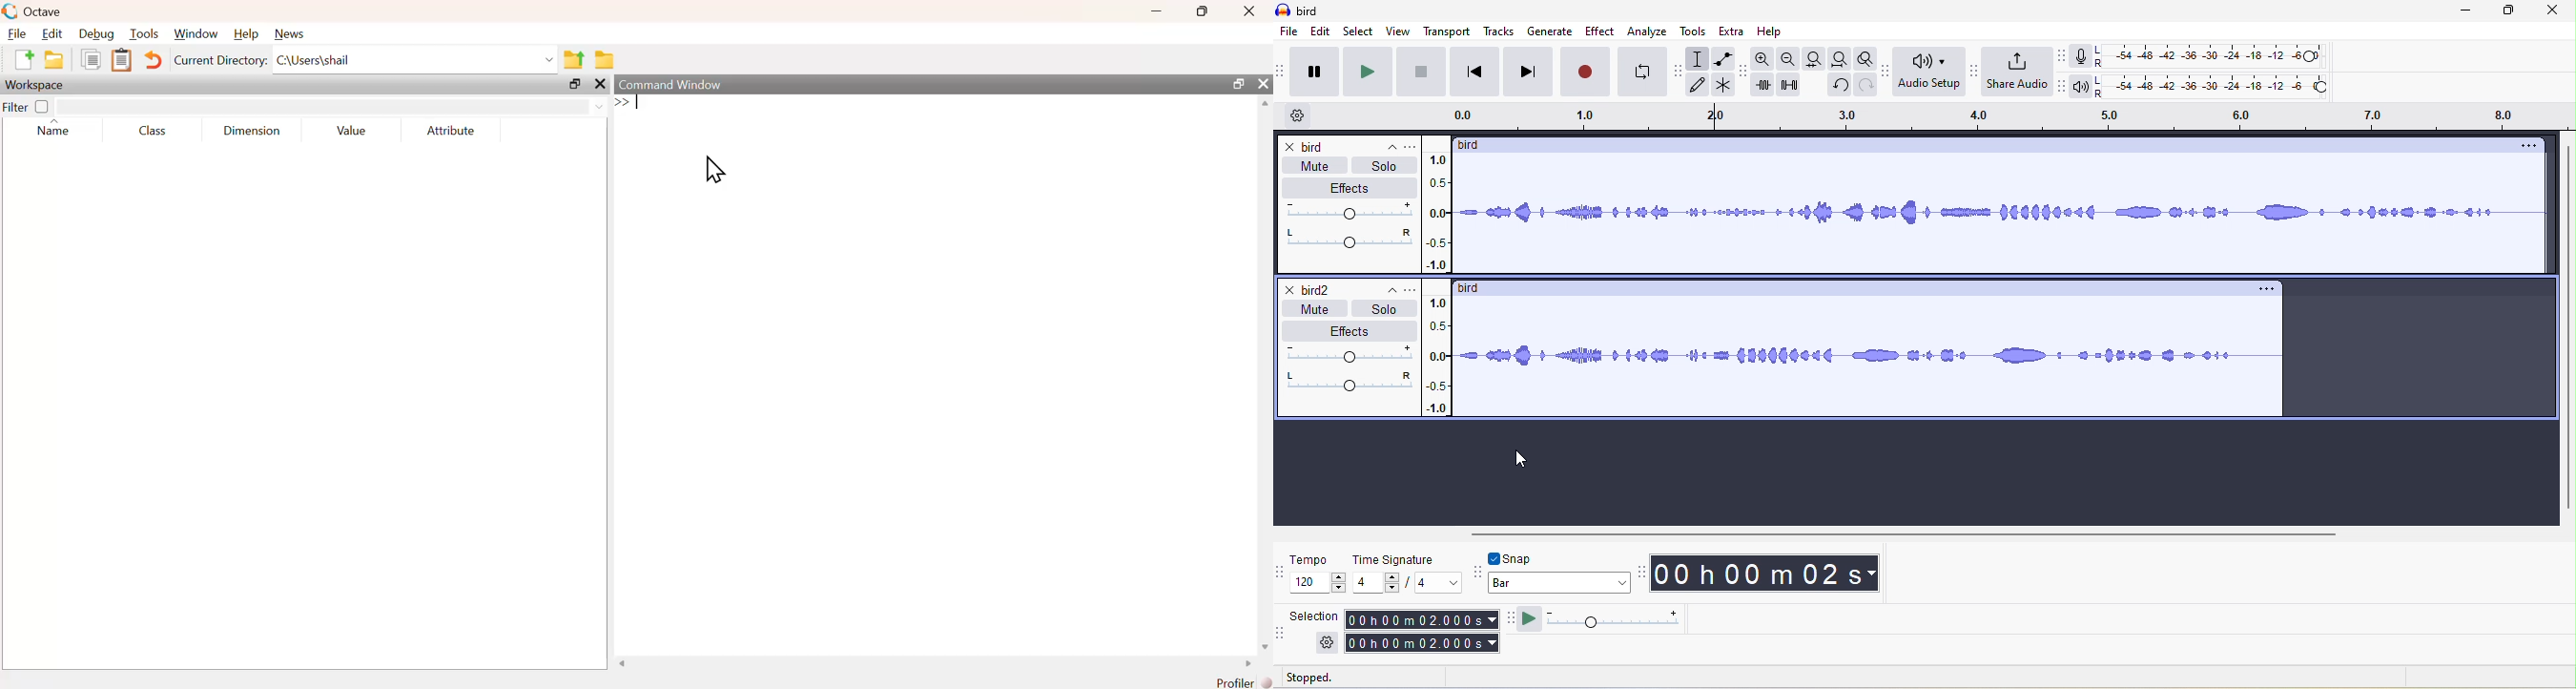 The height and width of the screenshot is (700, 2576). What do you see at coordinates (576, 60) in the screenshot?
I see `one directory up` at bounding box center [576, 60].